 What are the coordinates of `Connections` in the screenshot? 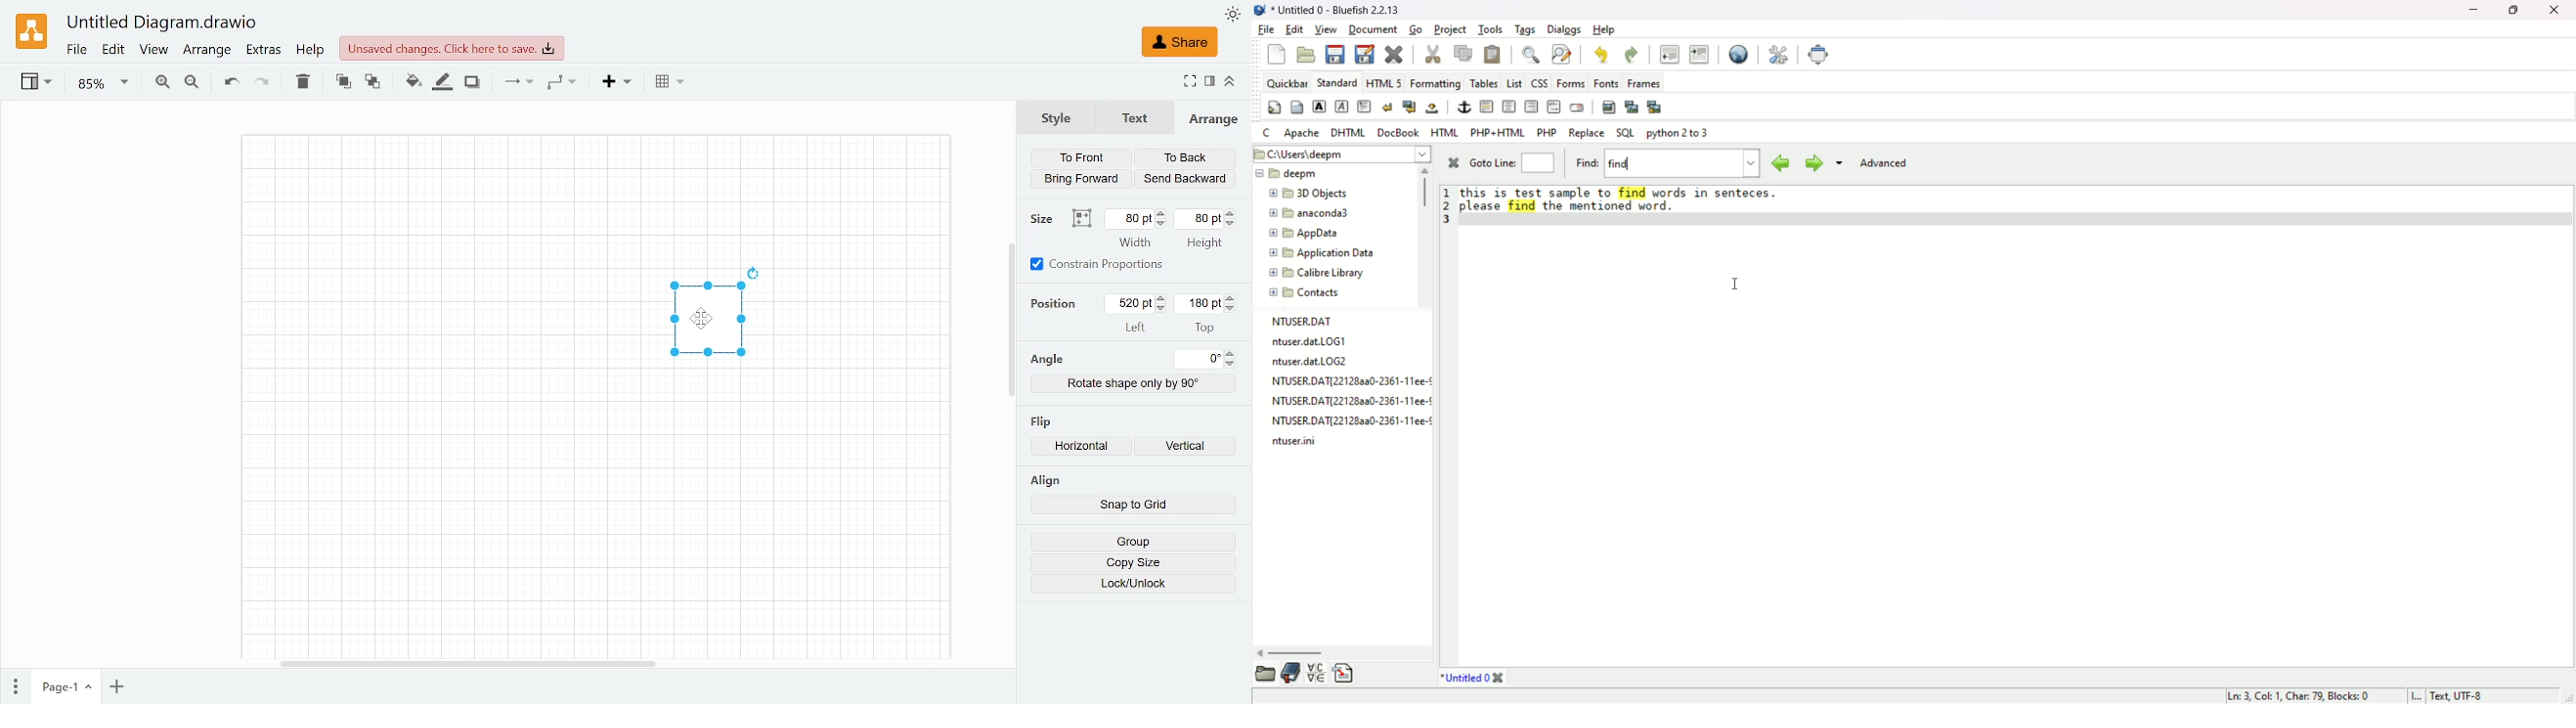 It's located at (516, 82).